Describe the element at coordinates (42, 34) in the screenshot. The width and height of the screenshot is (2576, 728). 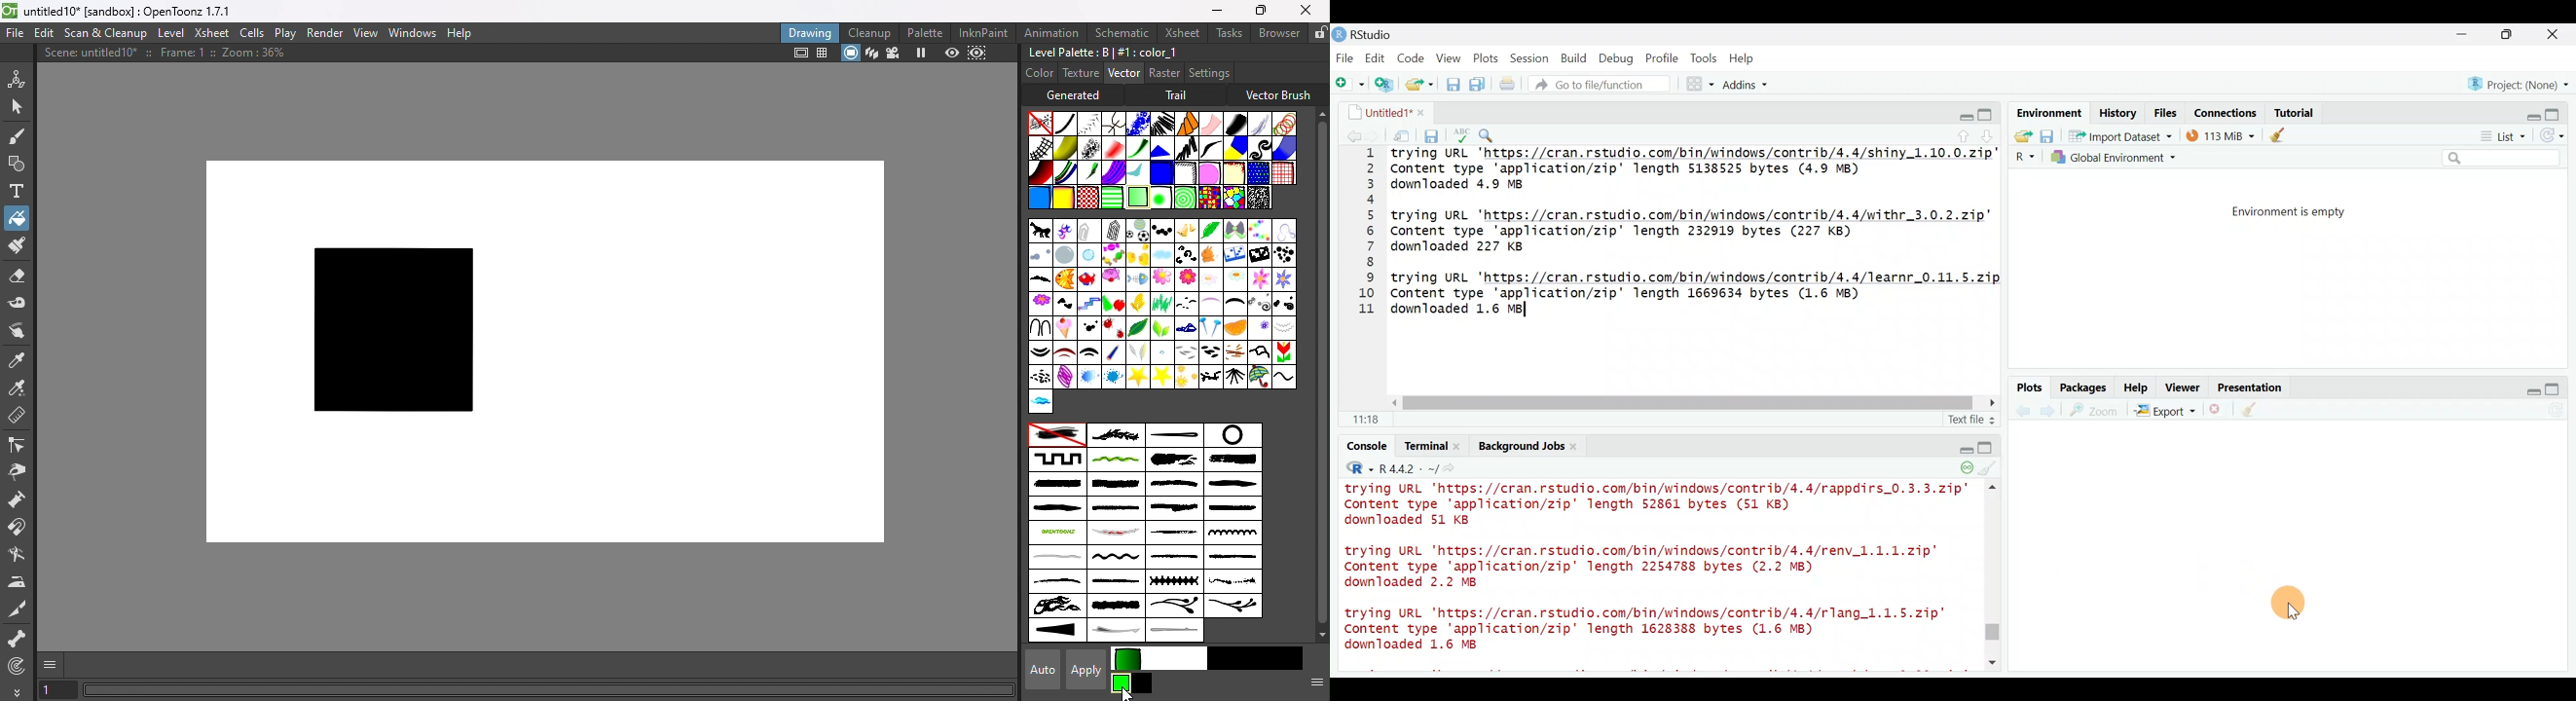
I see `Edit` at that location.